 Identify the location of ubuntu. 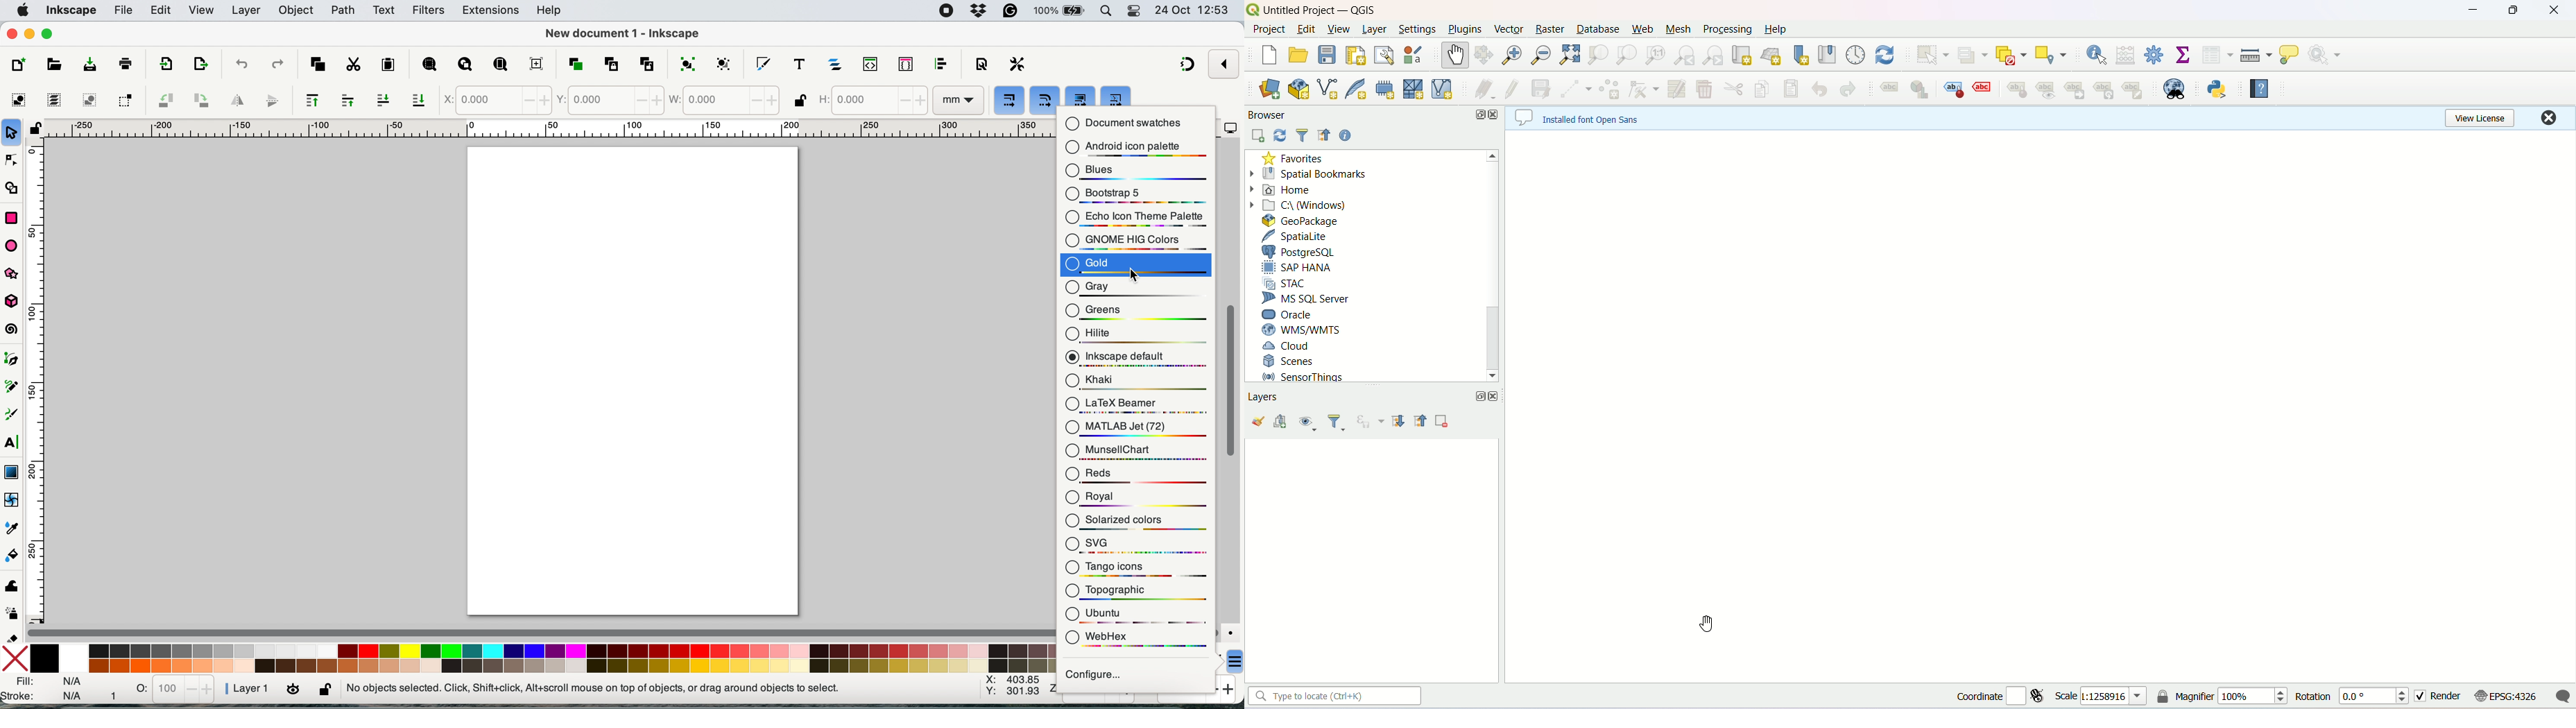
(1139, 617).